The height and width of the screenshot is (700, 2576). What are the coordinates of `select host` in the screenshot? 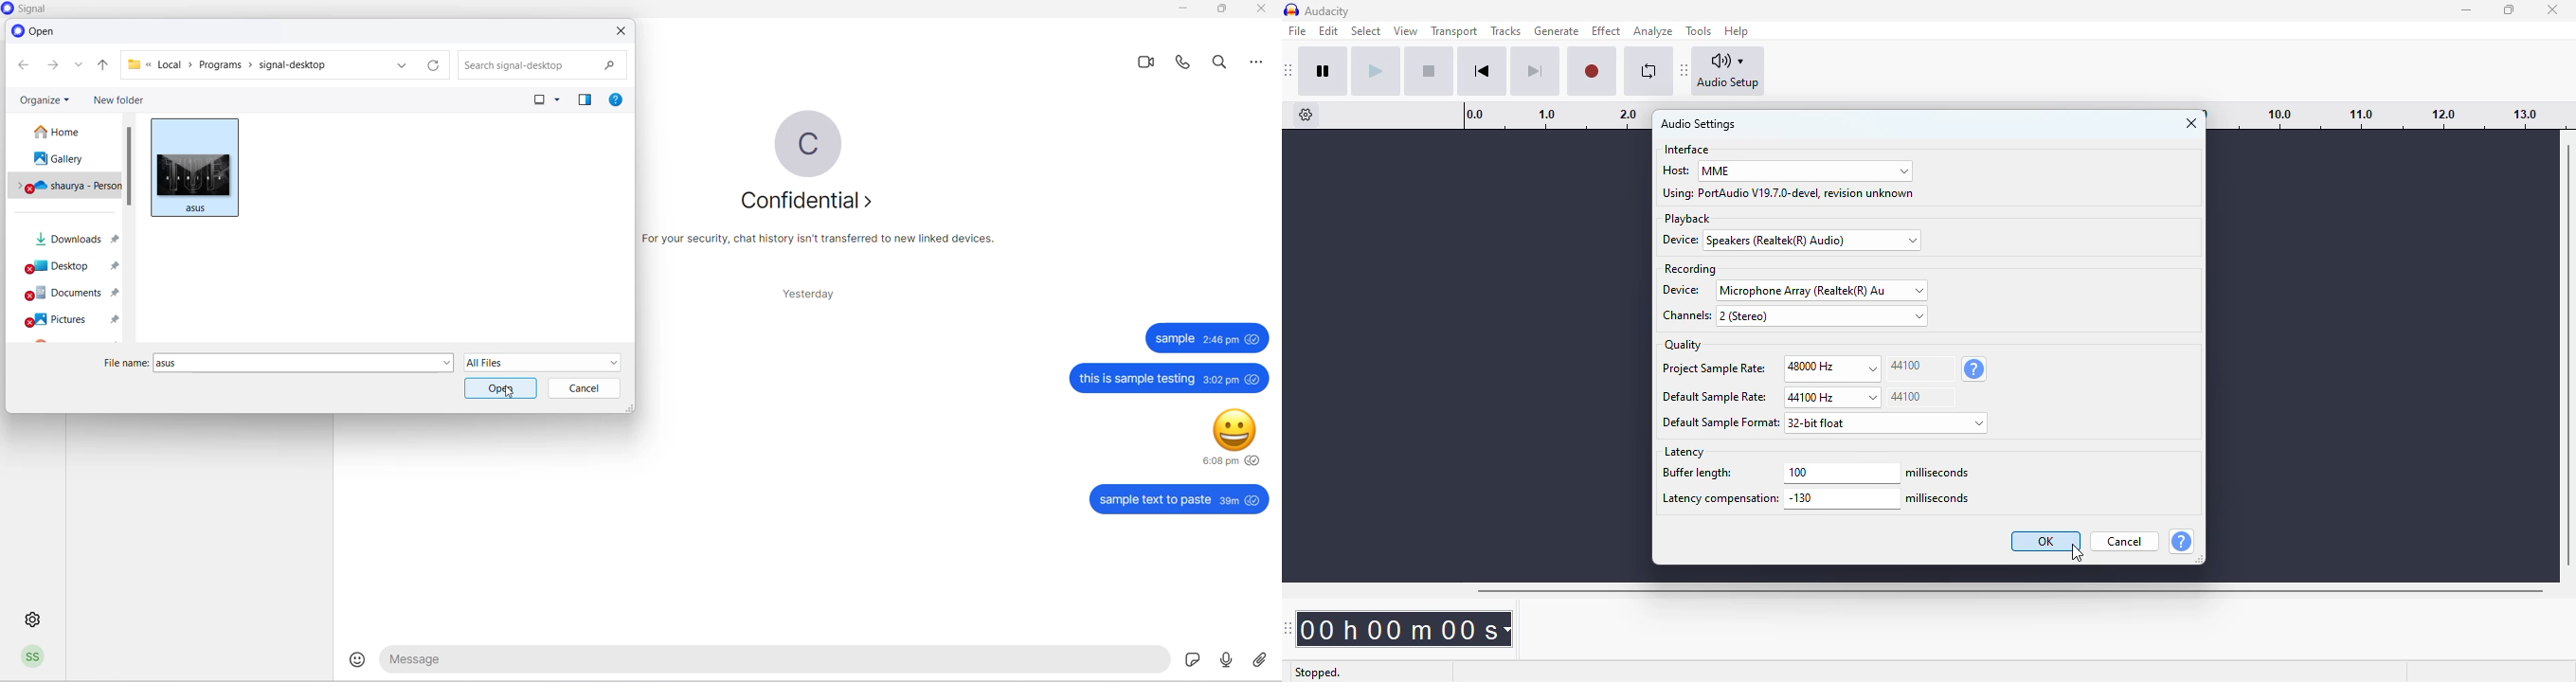 It's located at (1805, 171).